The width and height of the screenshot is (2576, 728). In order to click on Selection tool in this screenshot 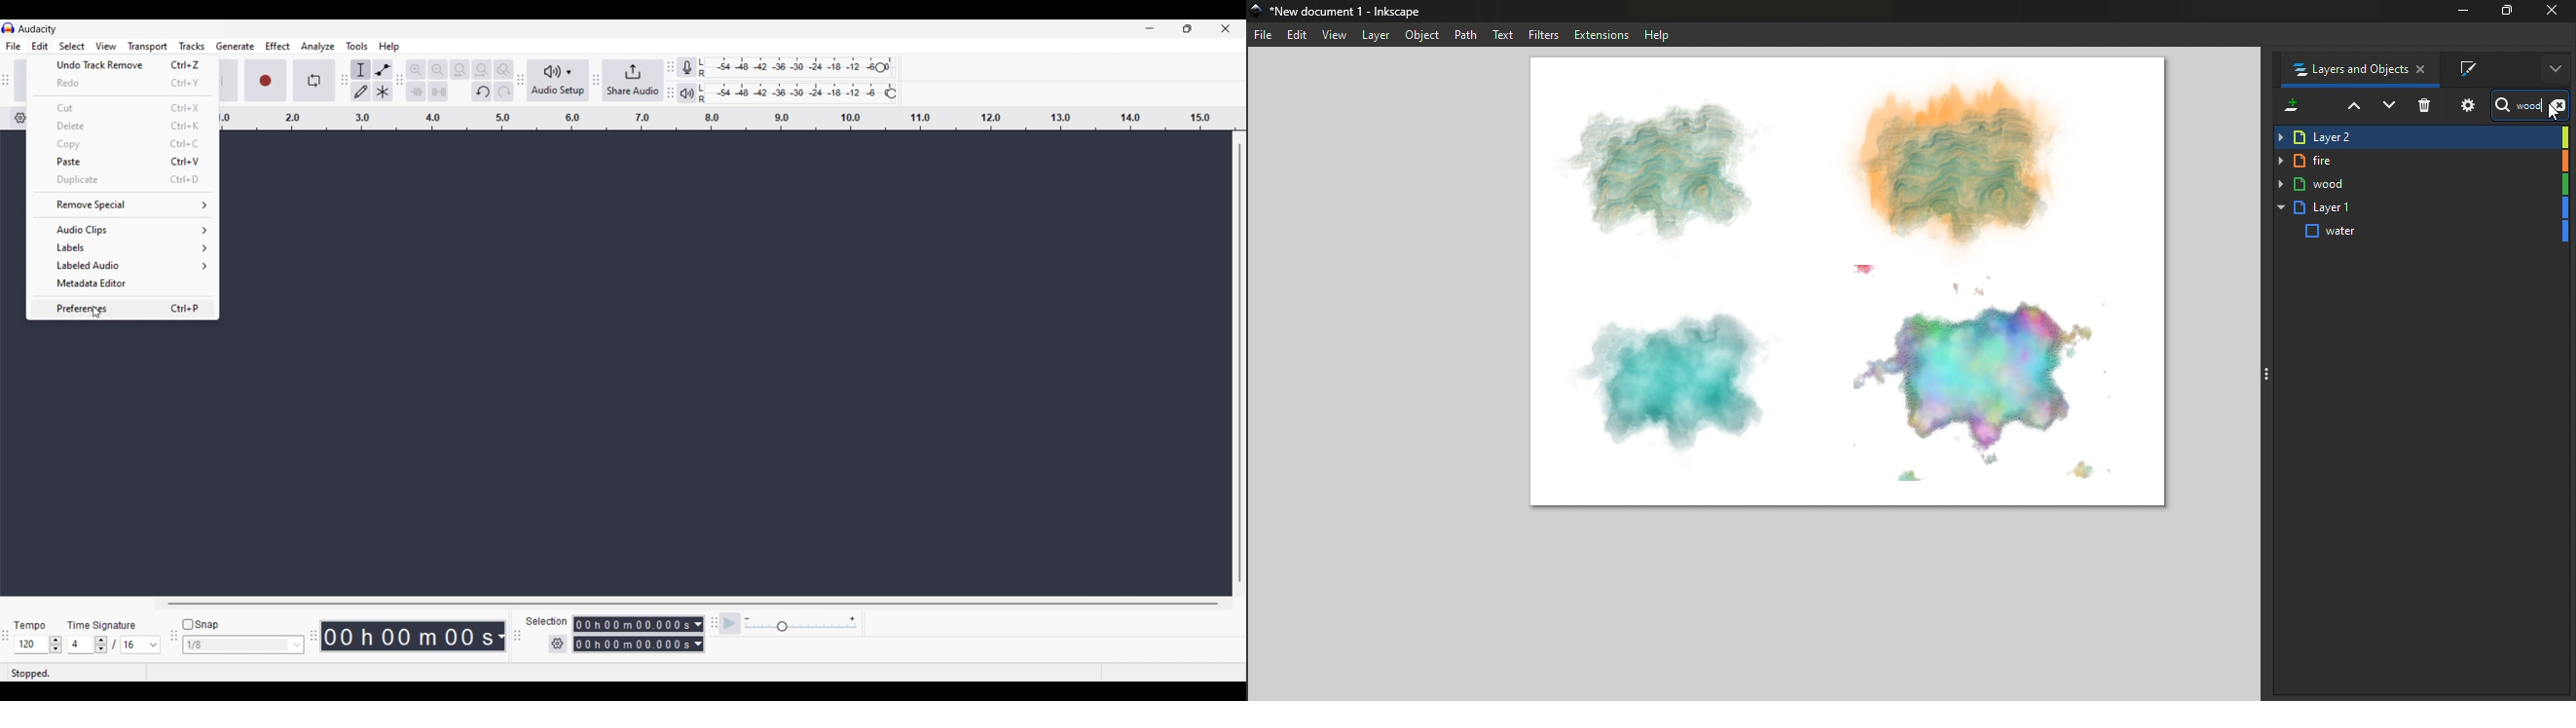, I will do `click(361, 69)`.